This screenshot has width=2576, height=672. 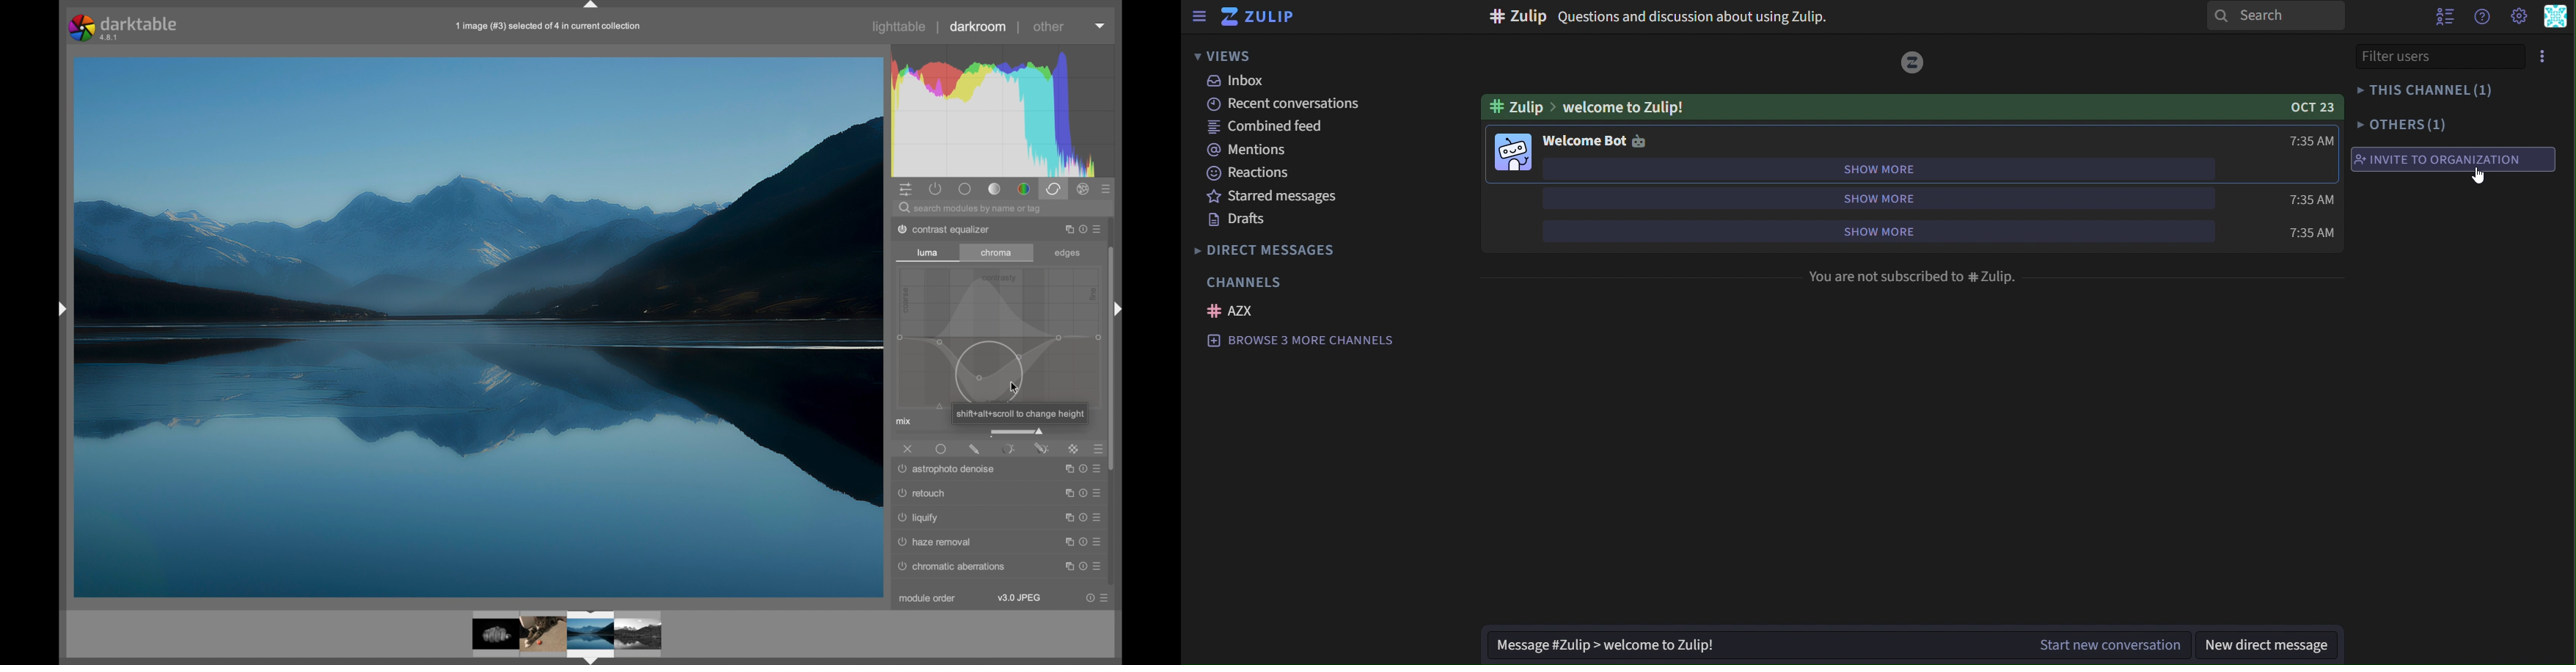 What do you see at coordinates (1880, 197) in the screenshot?
I see `show more` at bounding box center [1880, 197].